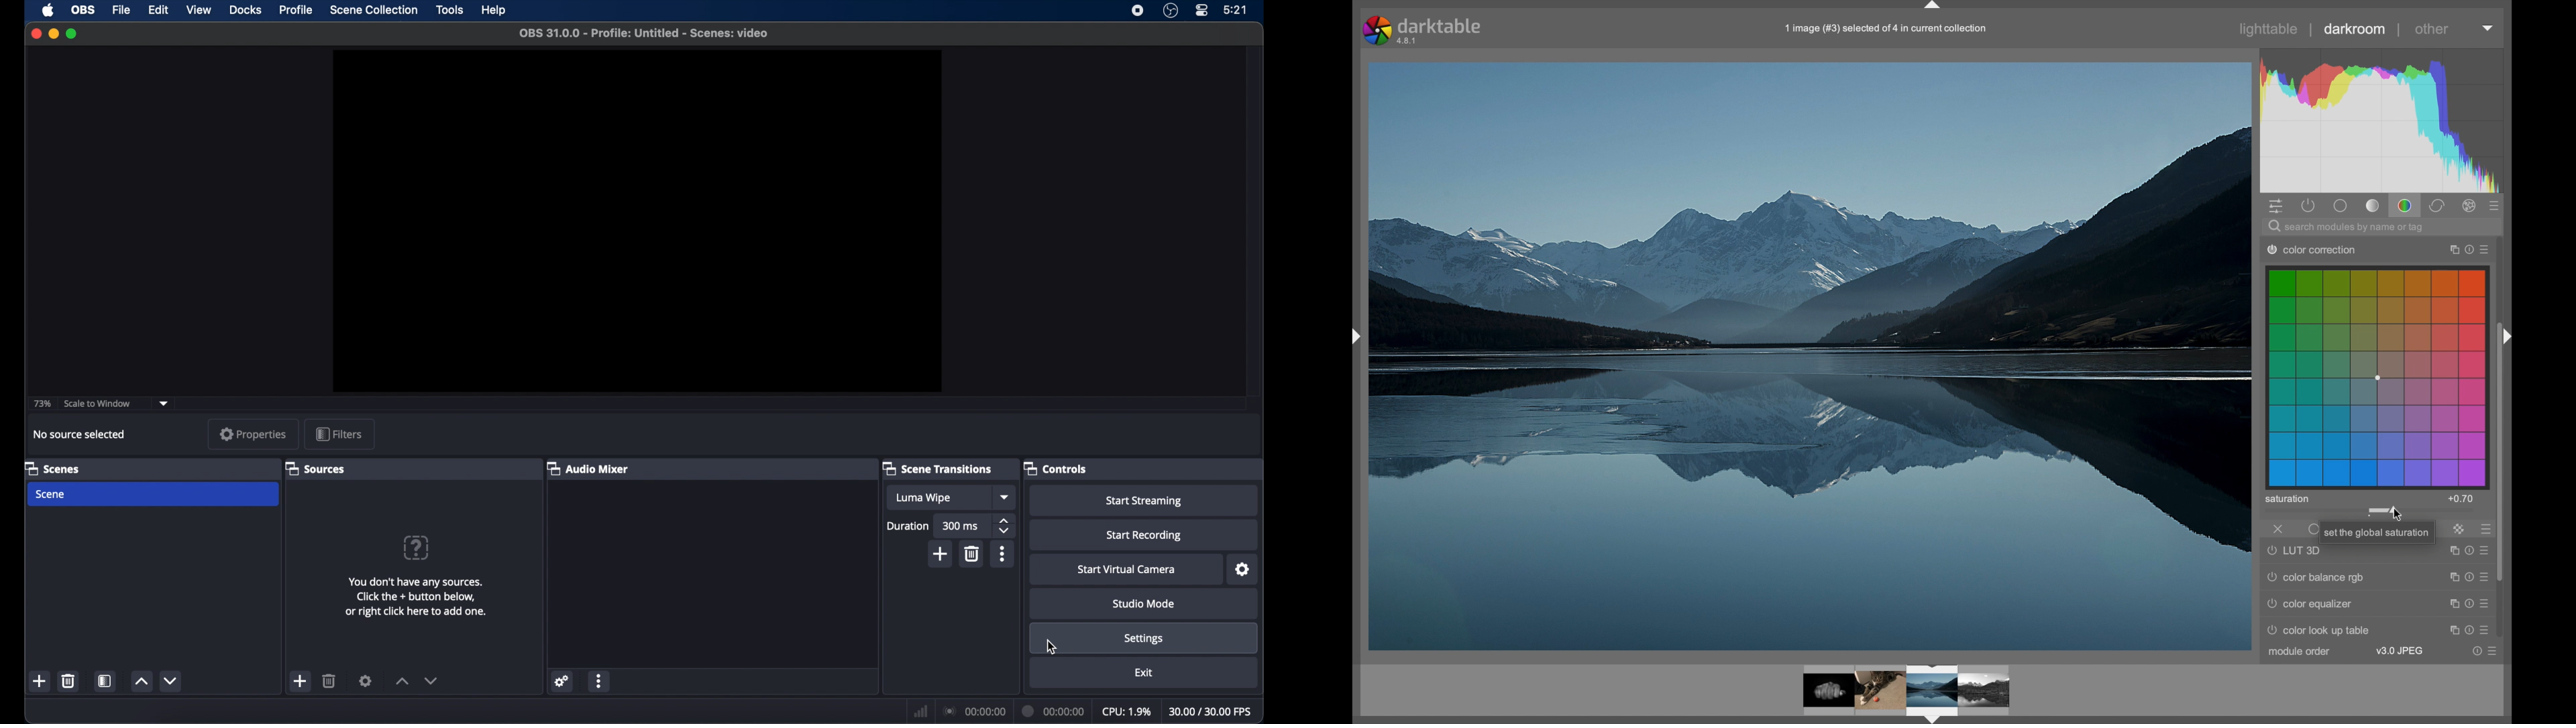 The image size is (2576, 728). I want to click on audio mixer, so click(587, 468).